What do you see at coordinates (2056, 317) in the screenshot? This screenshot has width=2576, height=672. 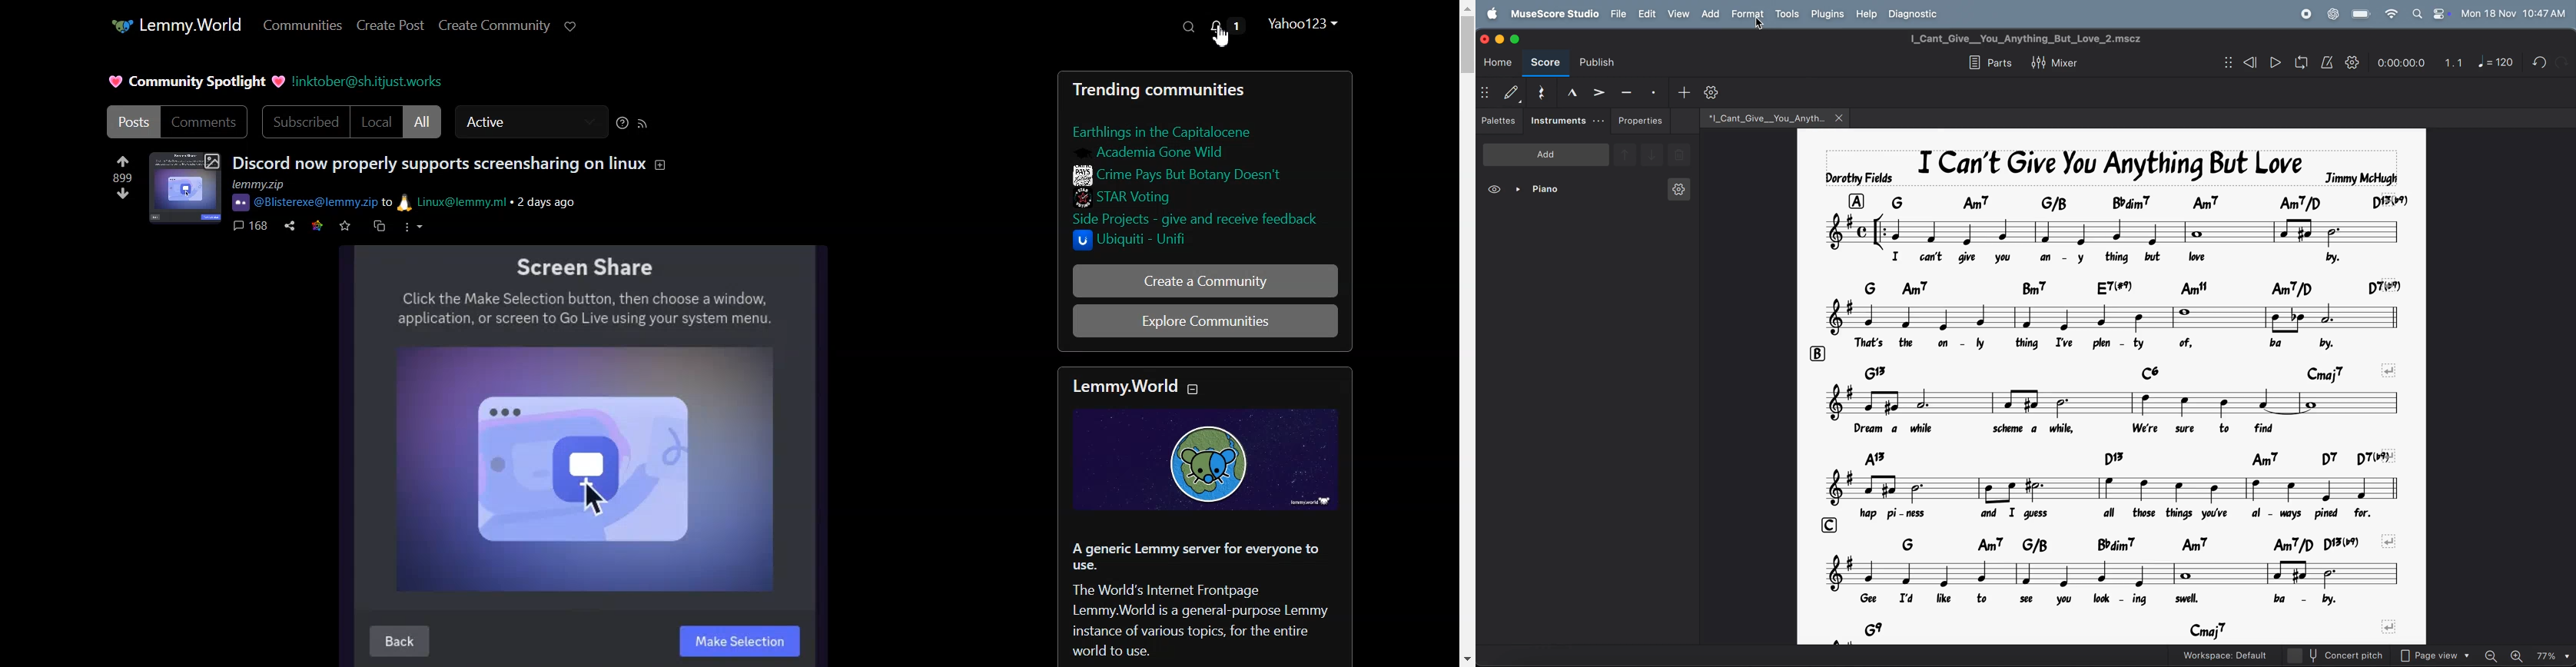 I see `notes` at bounding box center [2056, 317].